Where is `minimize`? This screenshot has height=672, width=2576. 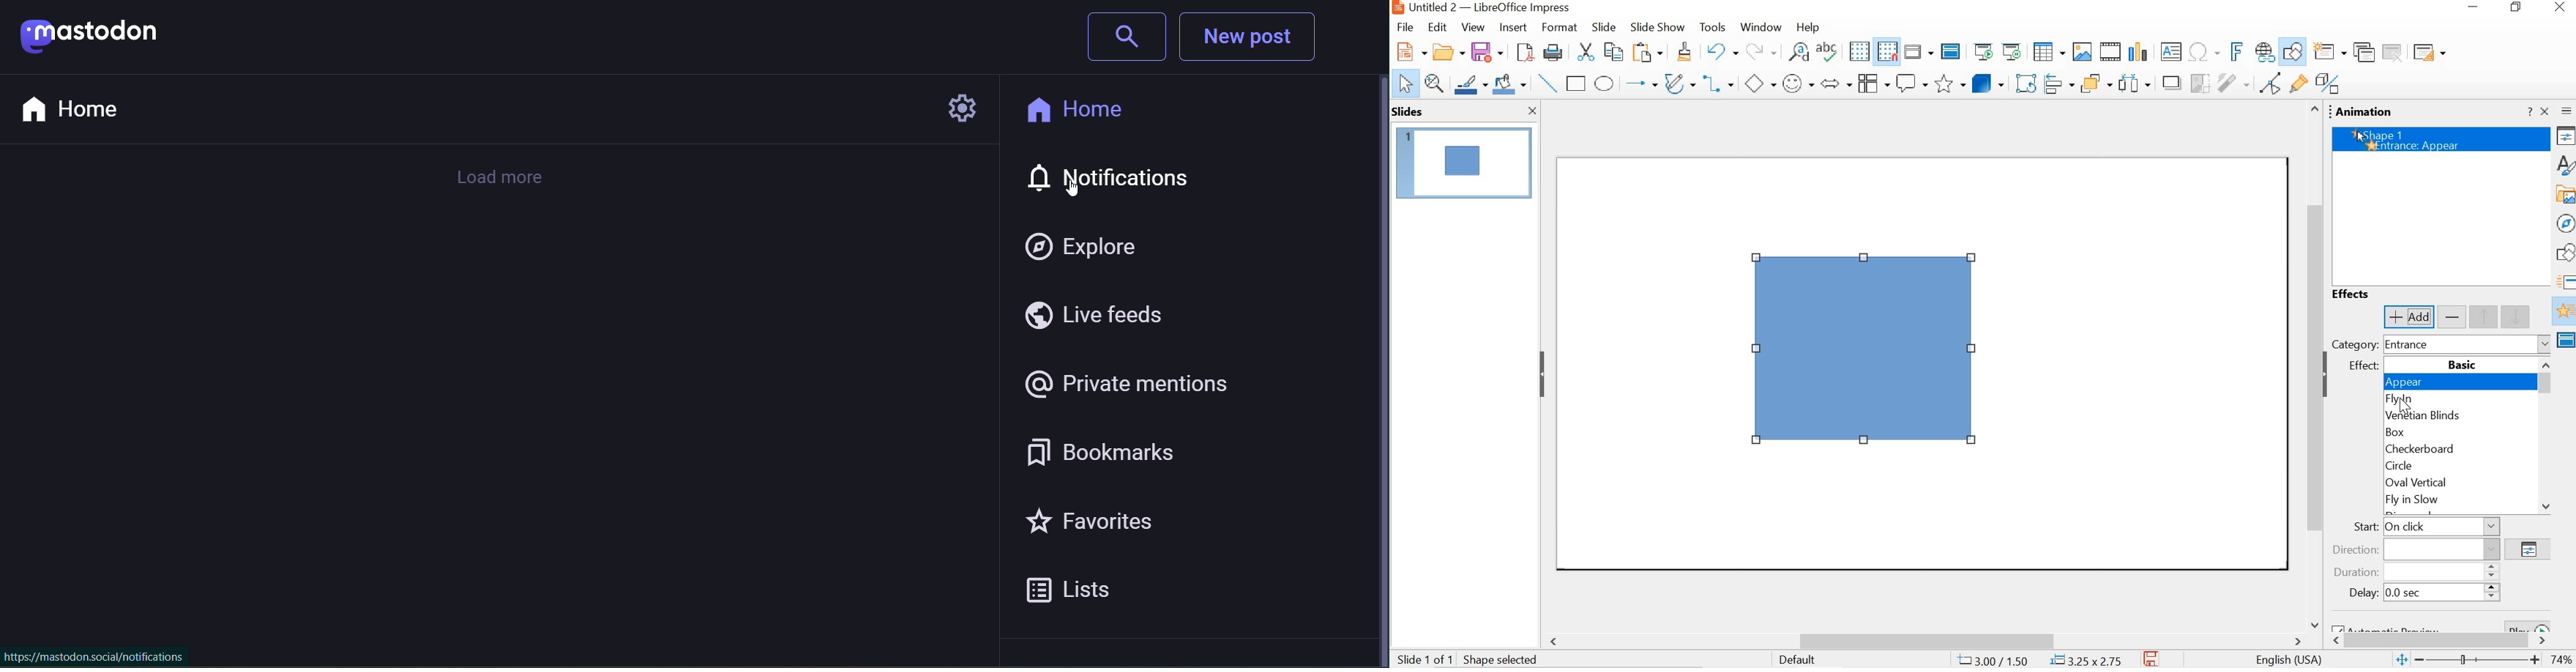
minimize is located at coordinates (2470, 7).